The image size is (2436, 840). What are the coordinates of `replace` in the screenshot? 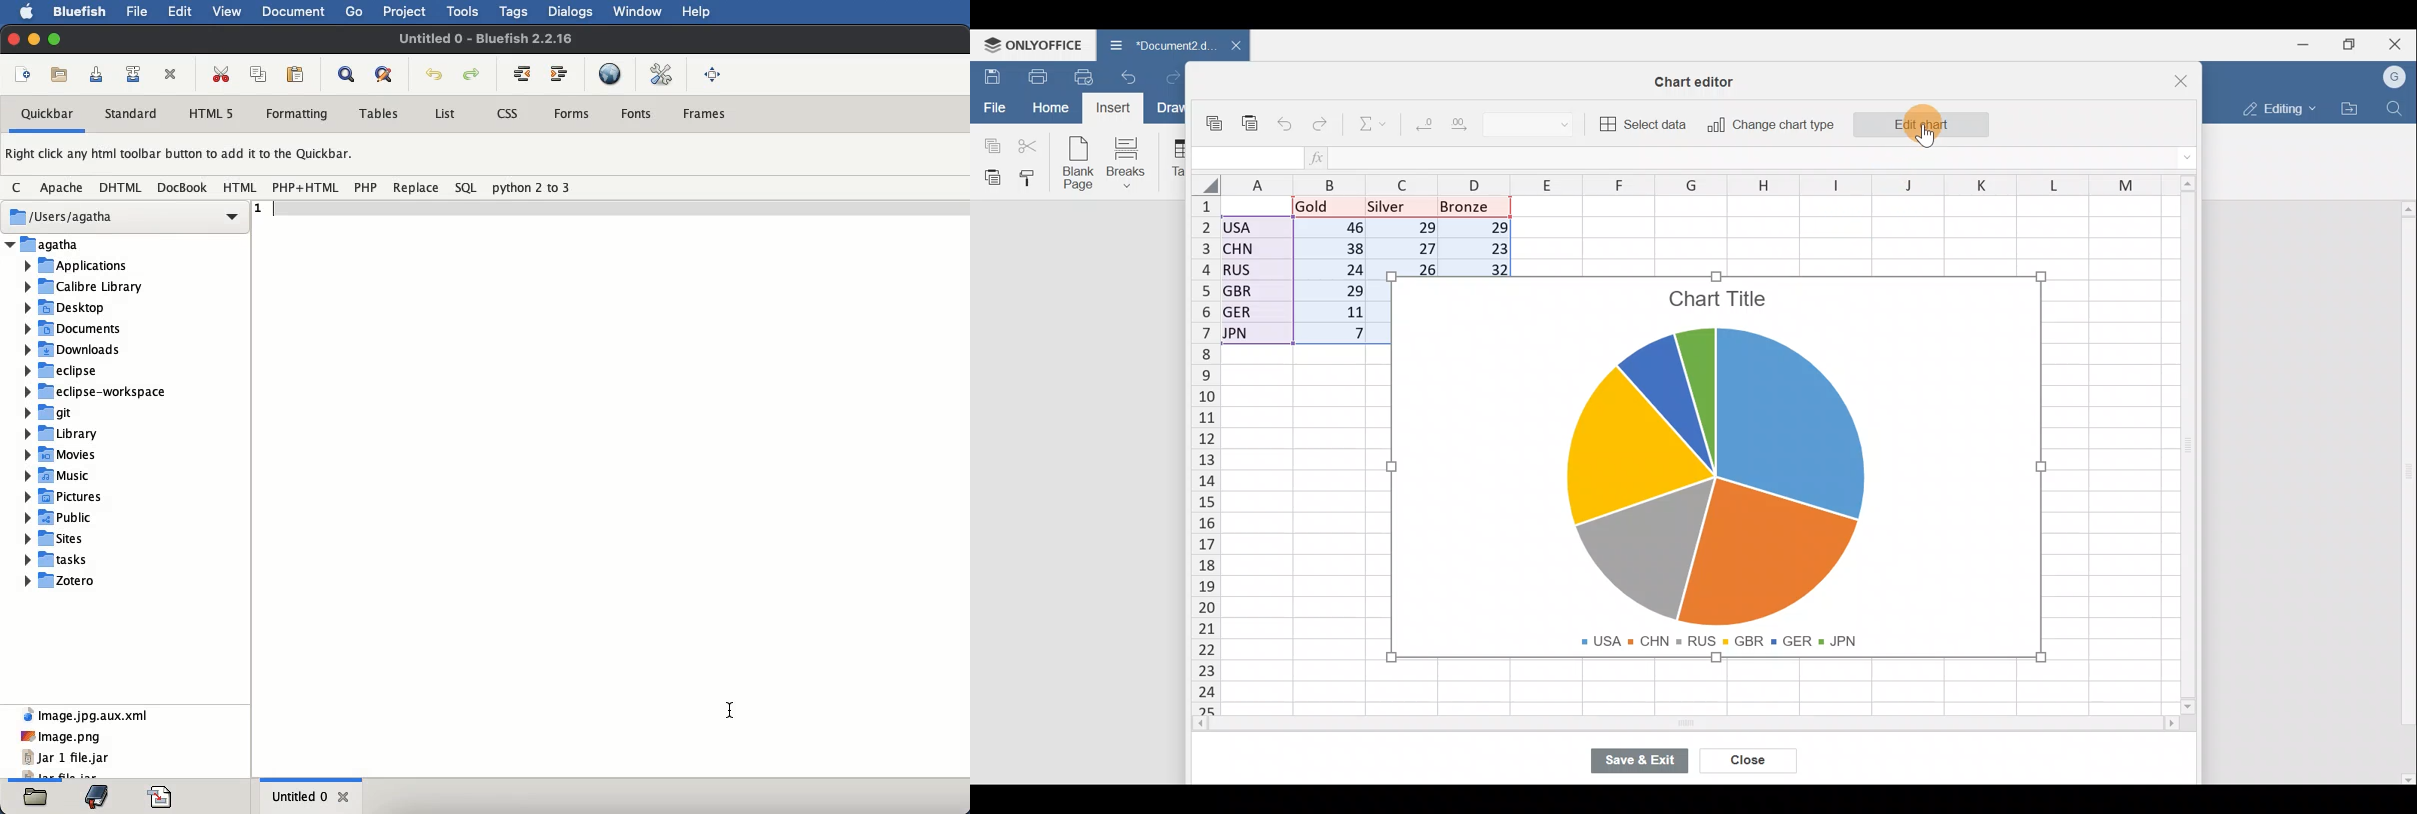 It's located at (416, 188).